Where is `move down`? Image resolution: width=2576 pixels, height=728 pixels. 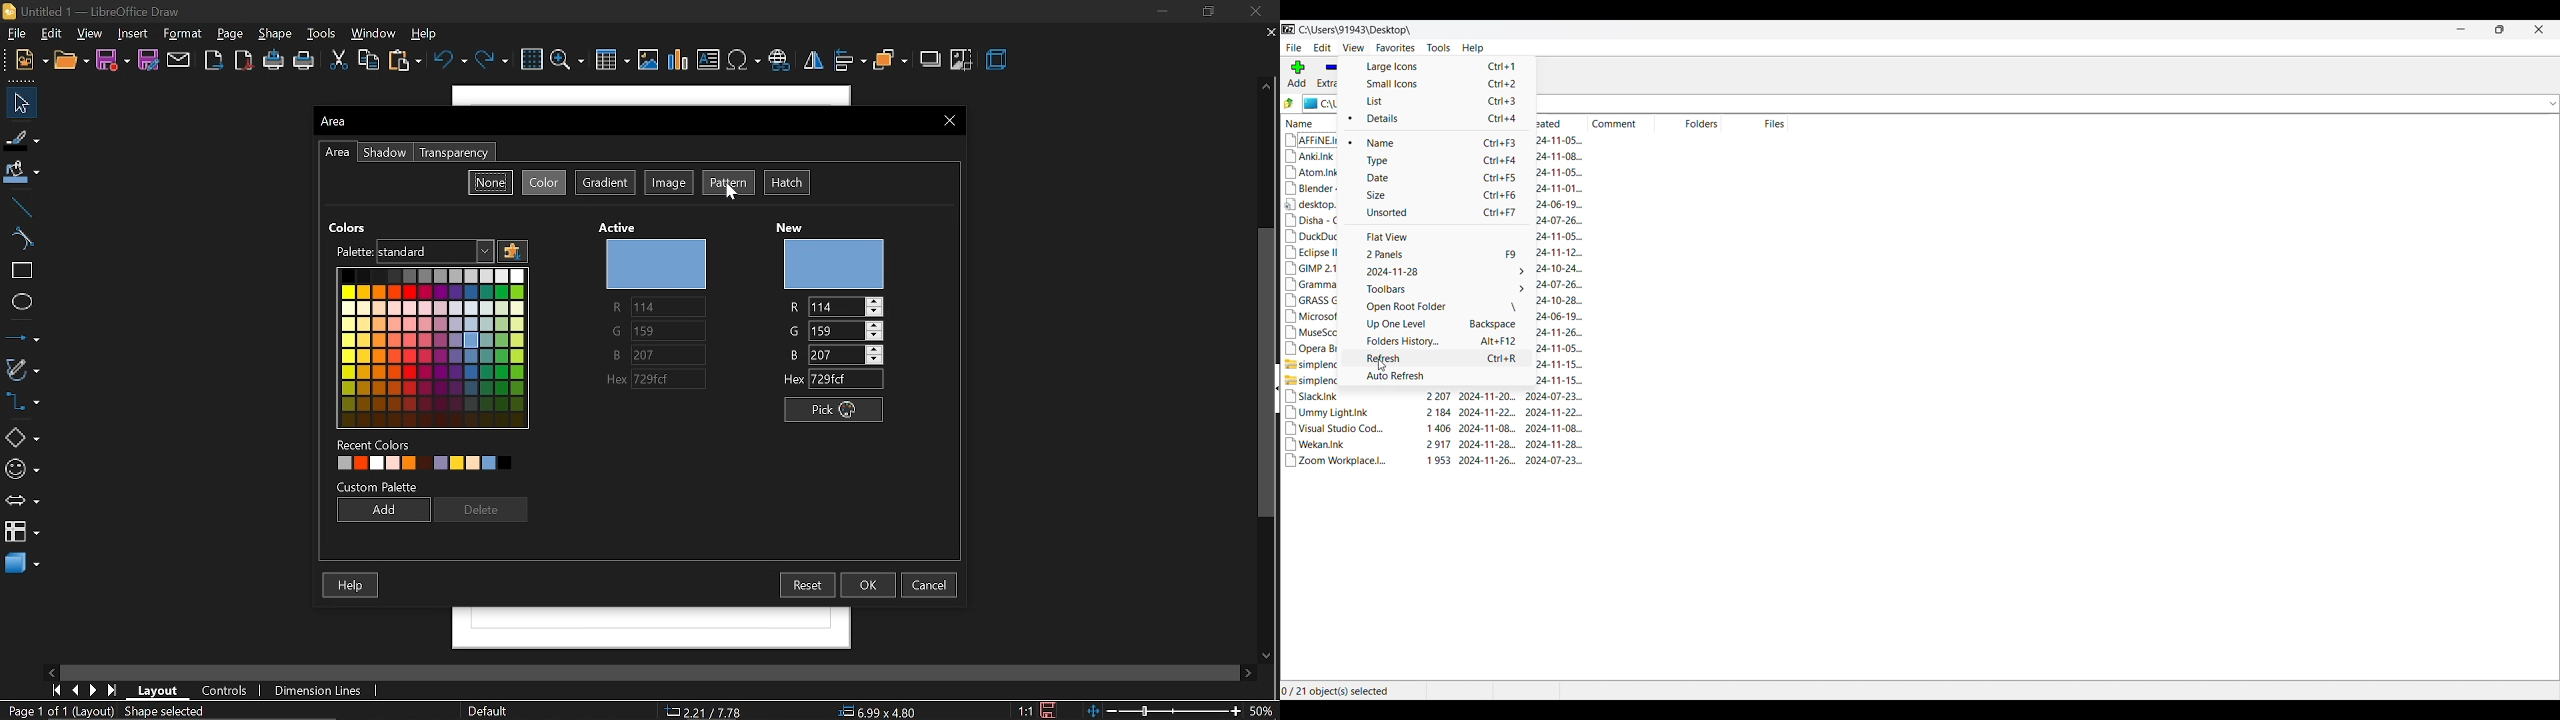 move down is located at coordinates (1270, 653).